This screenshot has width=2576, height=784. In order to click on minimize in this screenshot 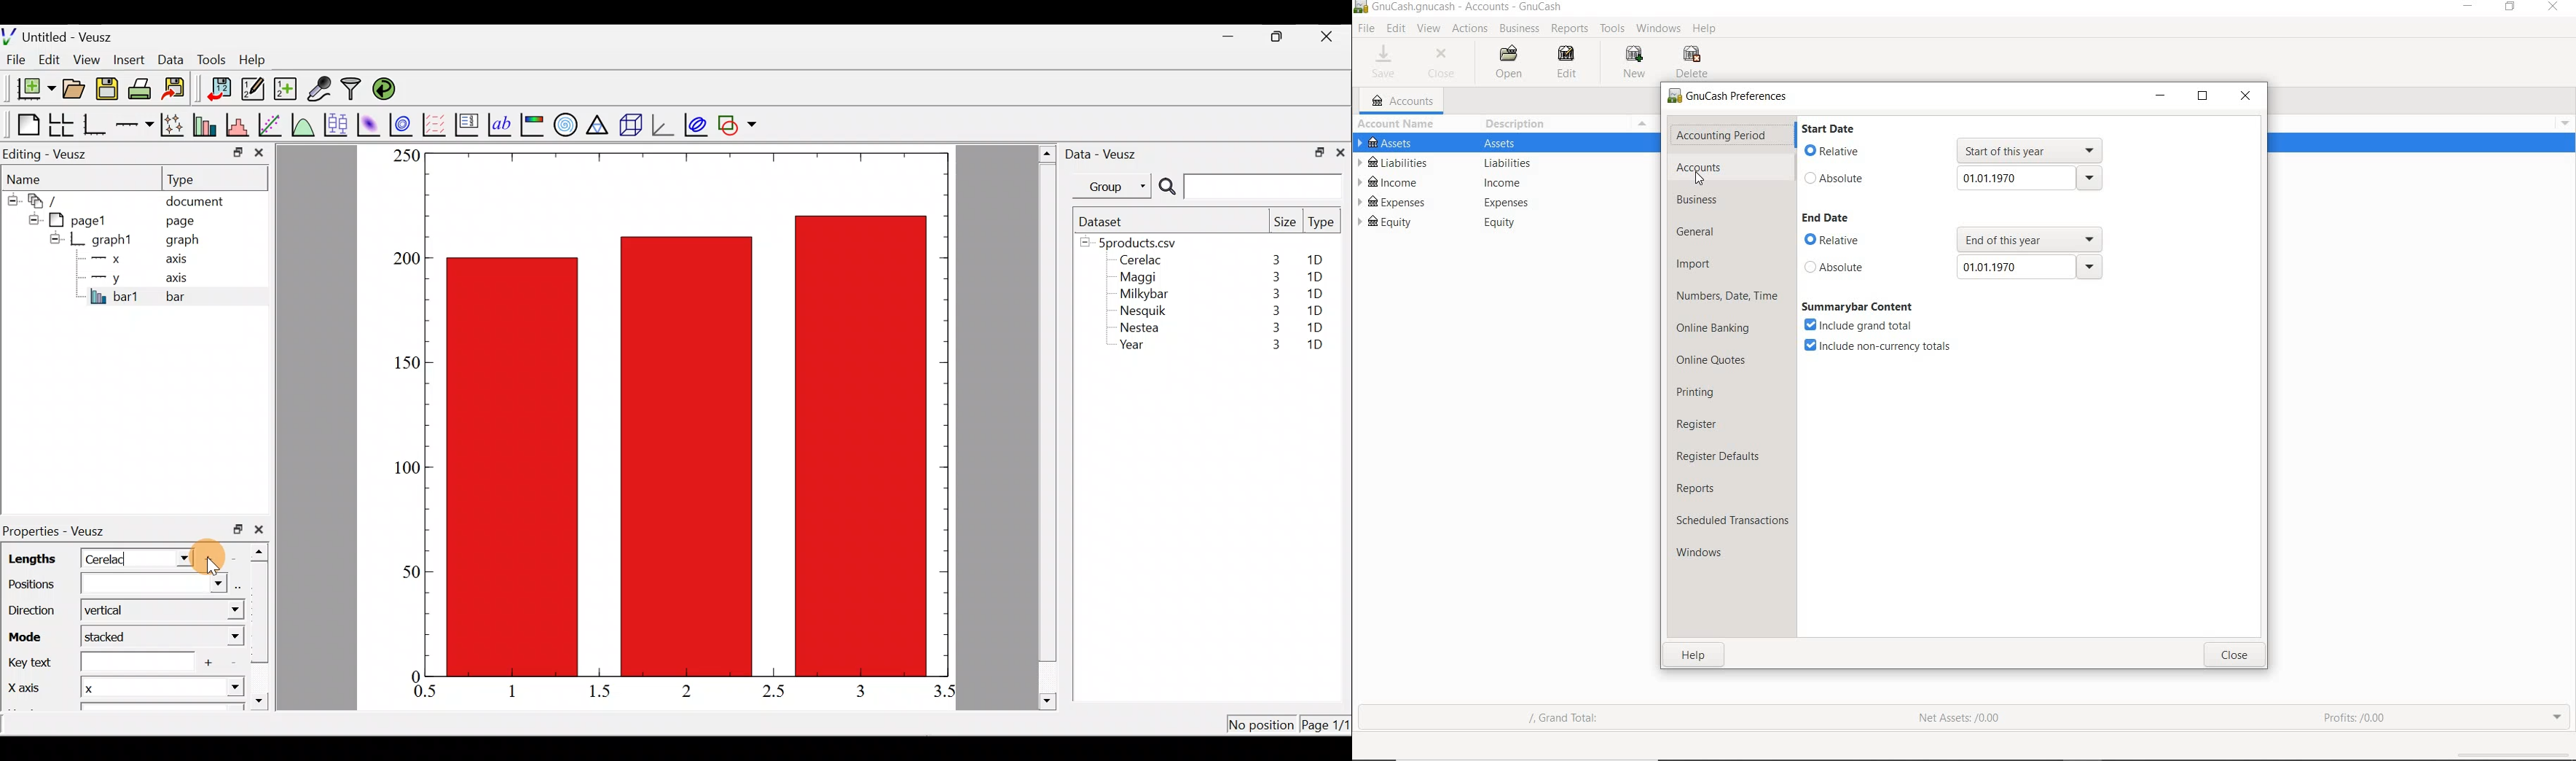, I will do `click(2466, 7)`.